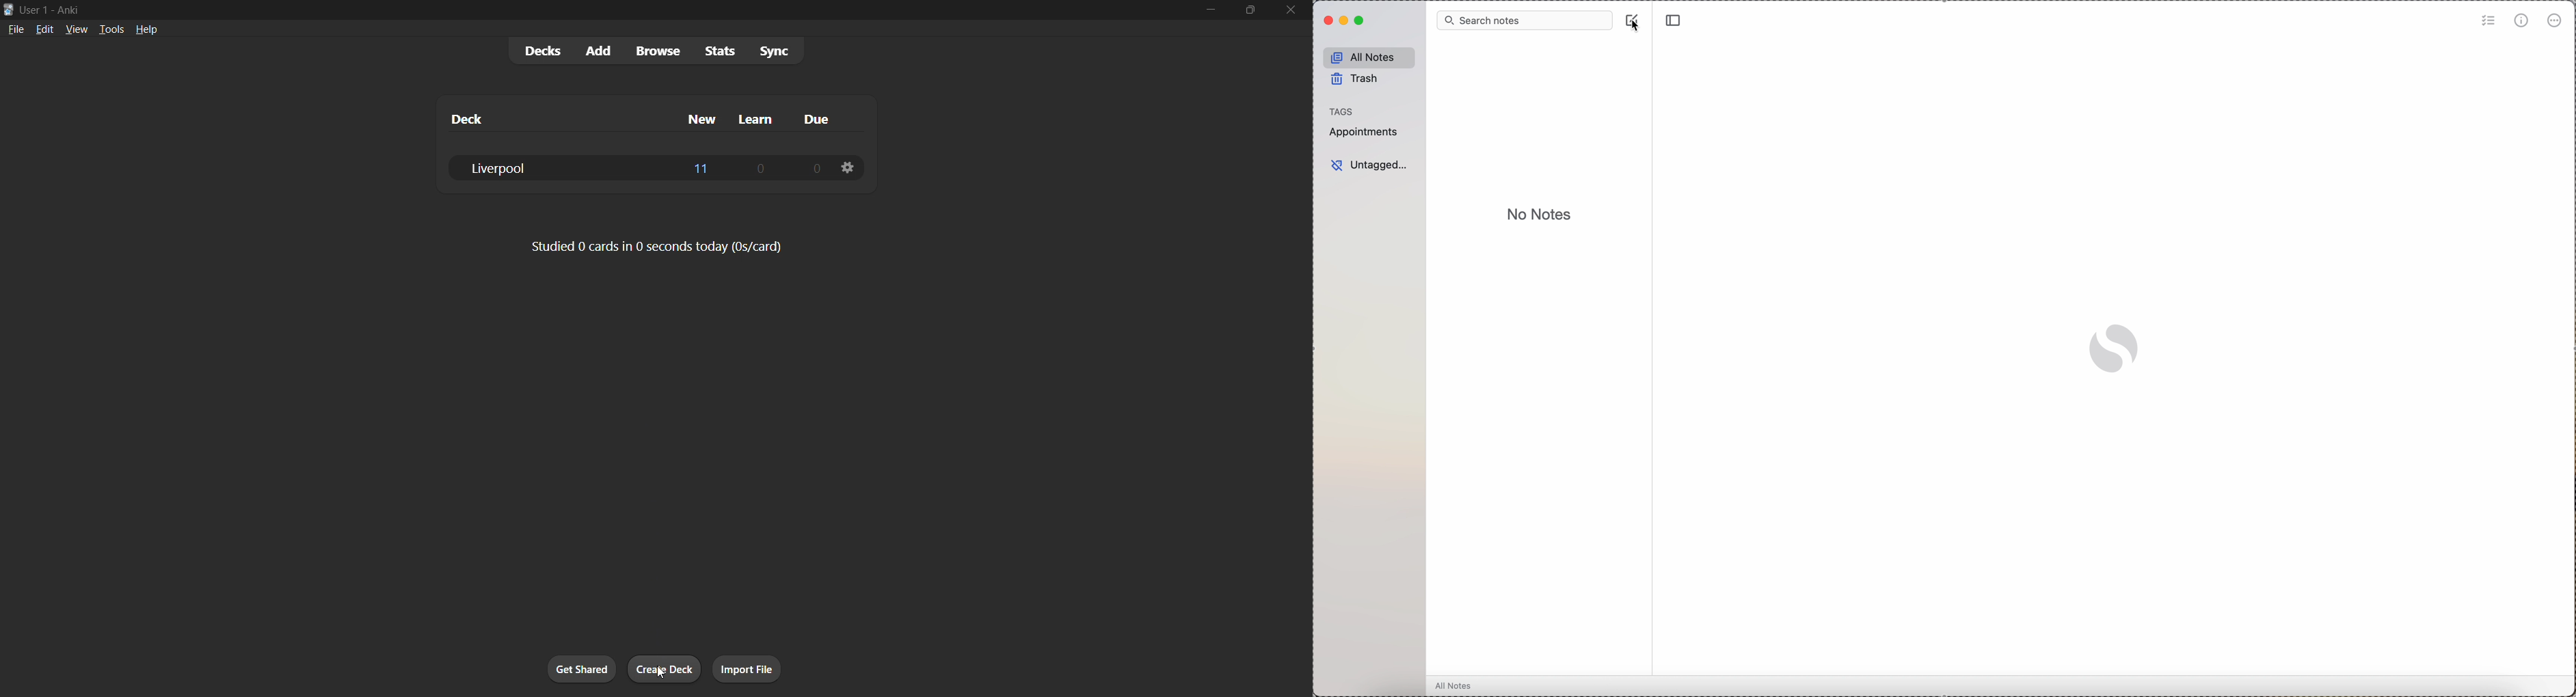 The height and width of the screenshot is (700, 2576). I want to click on cursor, so click(1637, 27).